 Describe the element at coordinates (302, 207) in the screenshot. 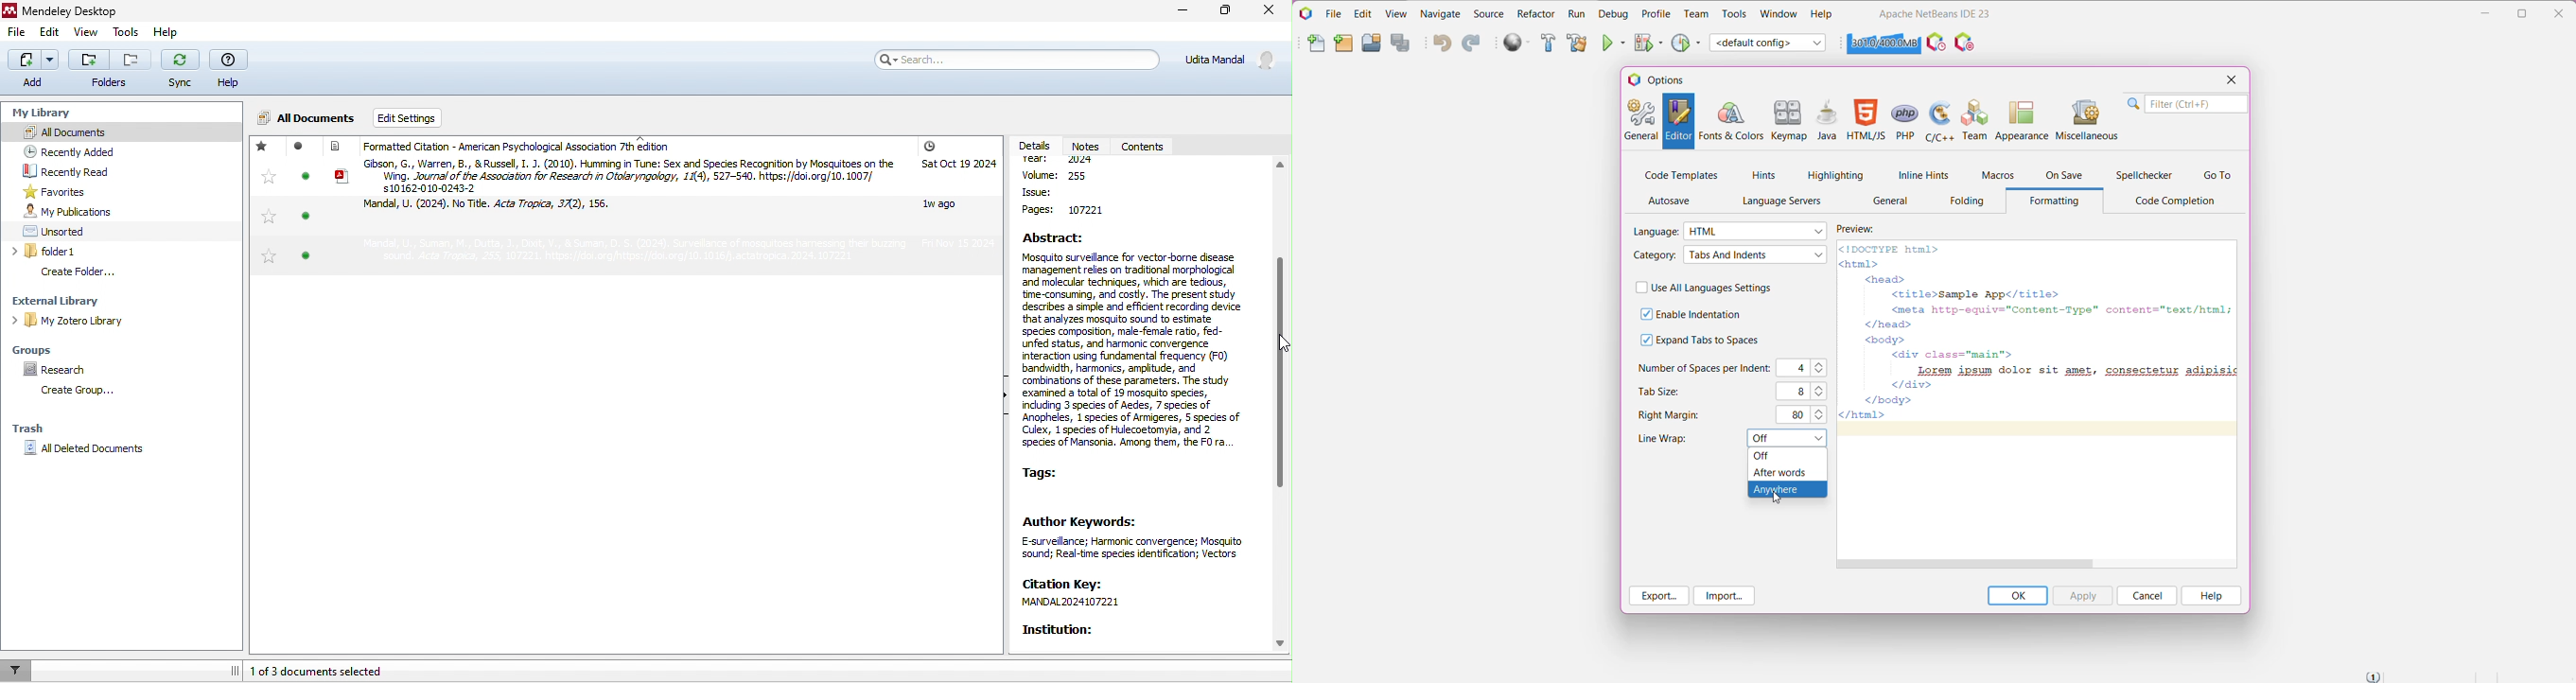

I see `read/unread` at that location.